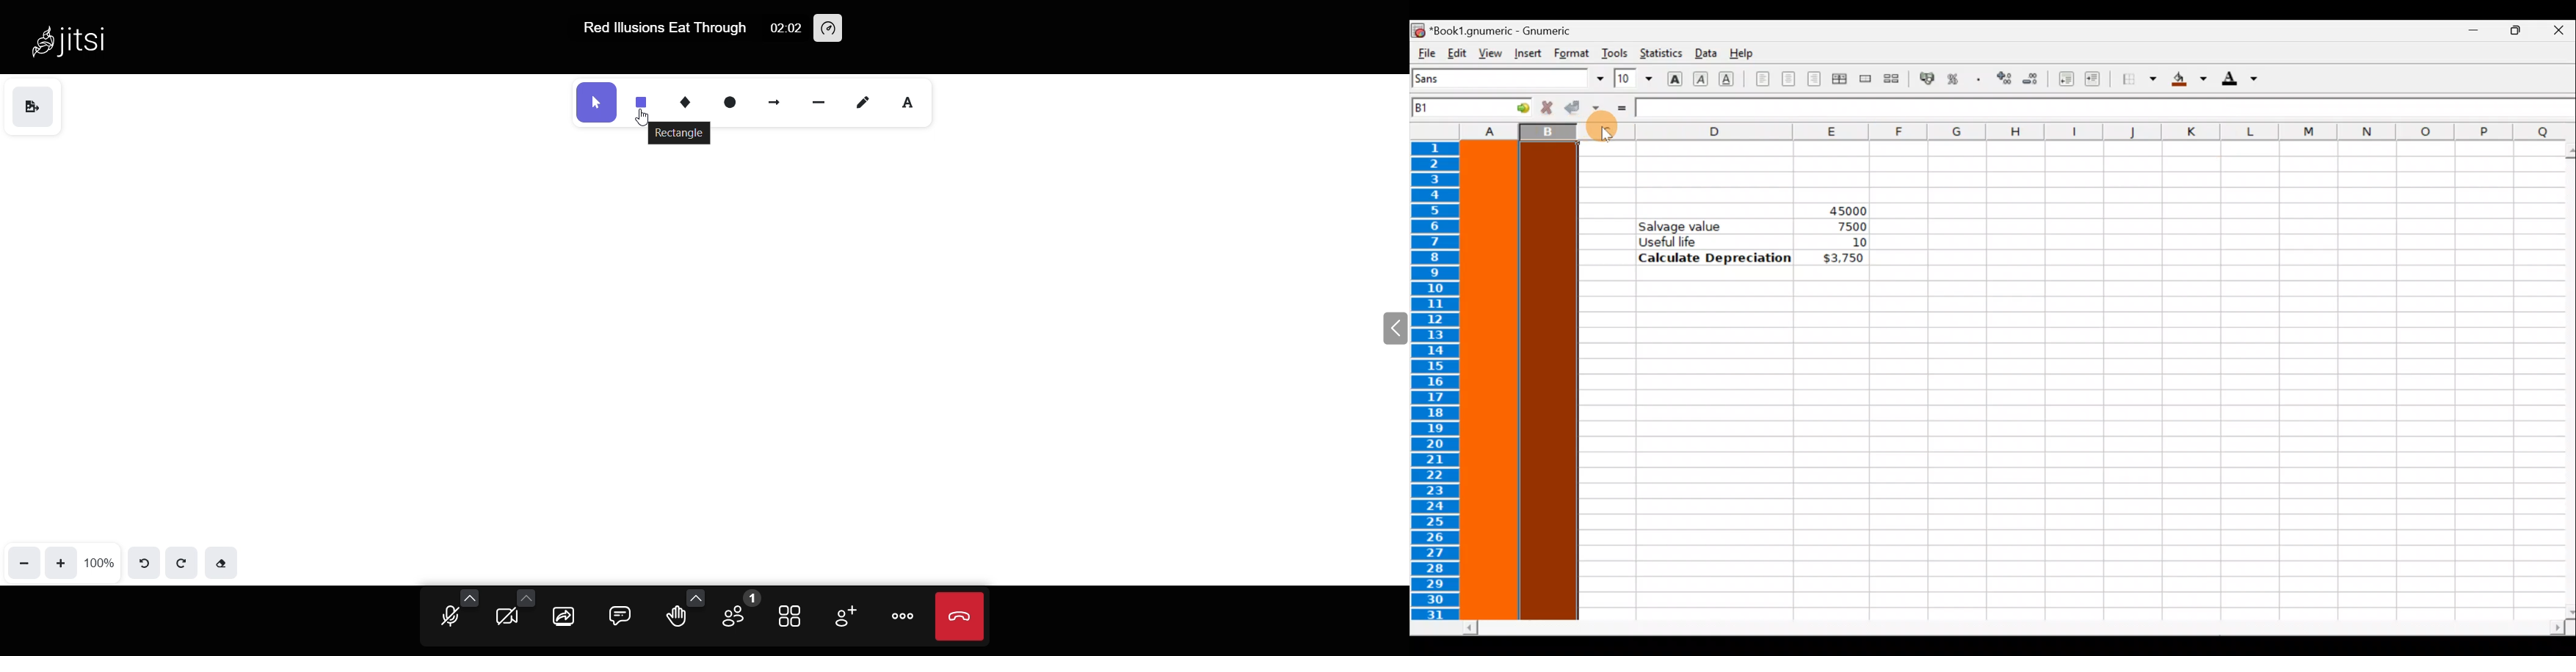 The height and width of the screenshot is (672, 2576). Describe the element at coordinates (2190, 79) in the screenshot. I see `Background` at that location.